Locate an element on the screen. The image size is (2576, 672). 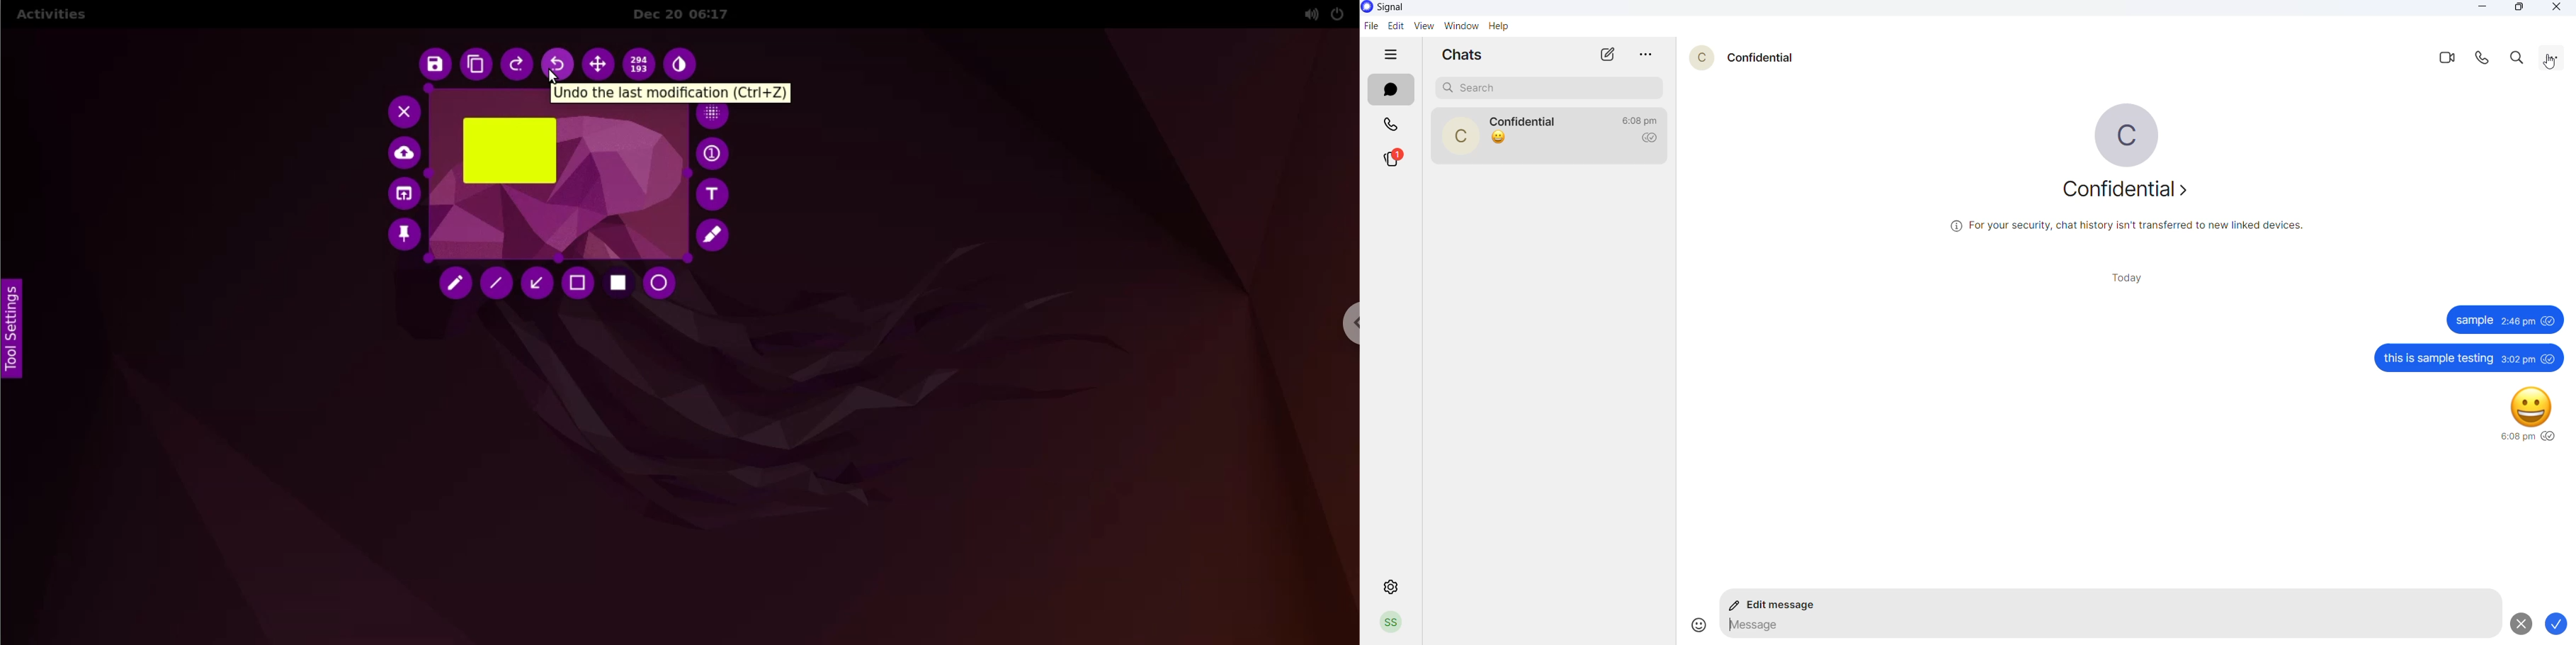
read recipient is located at coordinates (1653, 138).